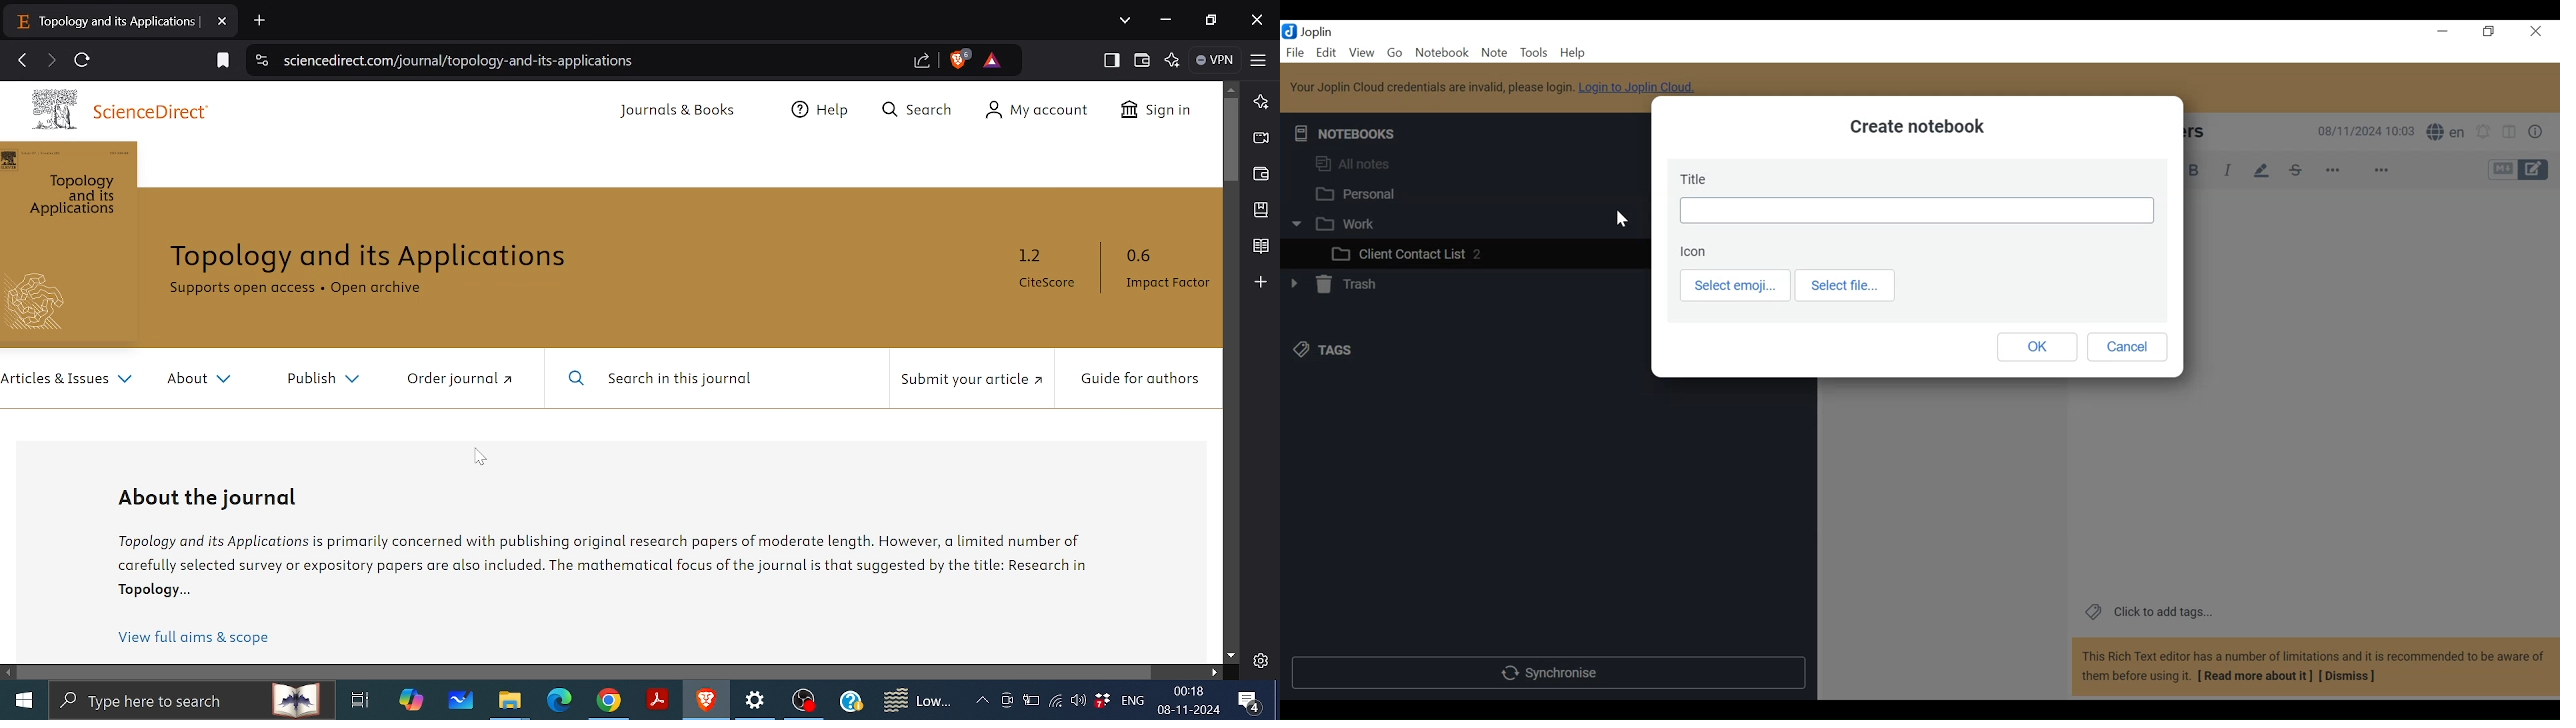 Image resolution: width=2576 pixels, height=728 pixels. What do you see at coordinates (2445, 133) in the screenshot?
I see `S` at bounding box center [2445, 133].